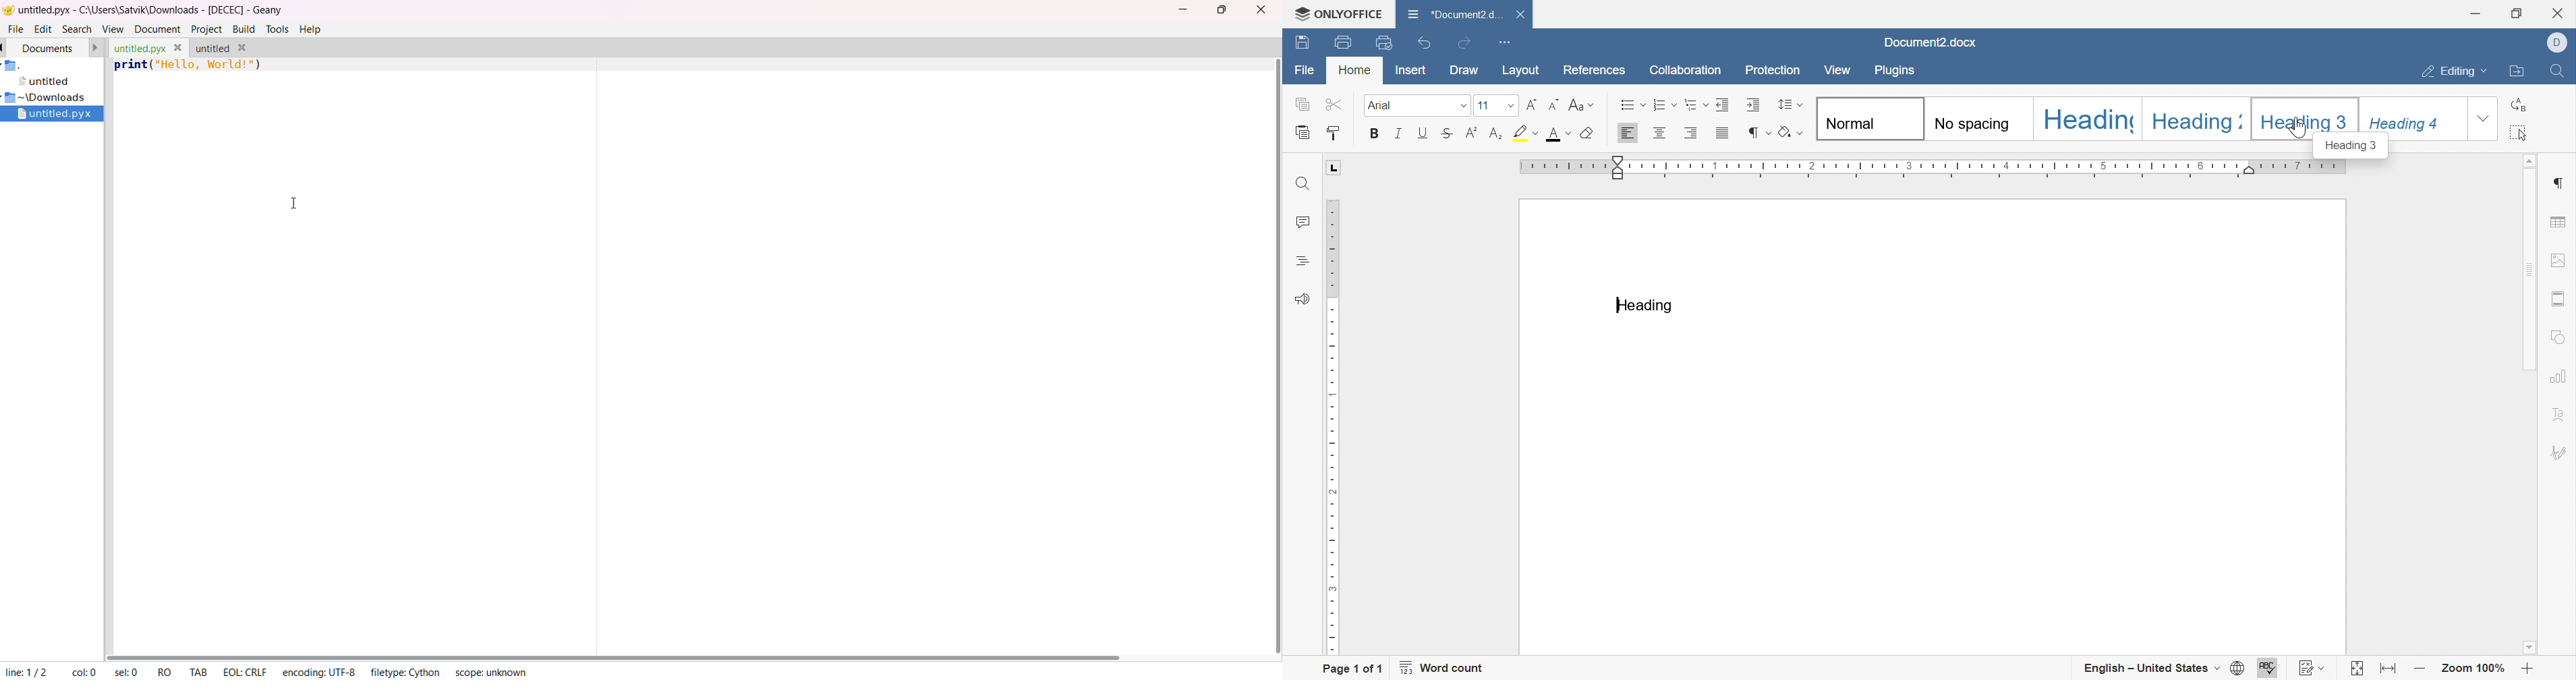 This screenshot has width=2576, height=700. What do you see at coordinates (1523, 70) in the screenshot?
I see `Layout` at bounding box center [1523, 70].